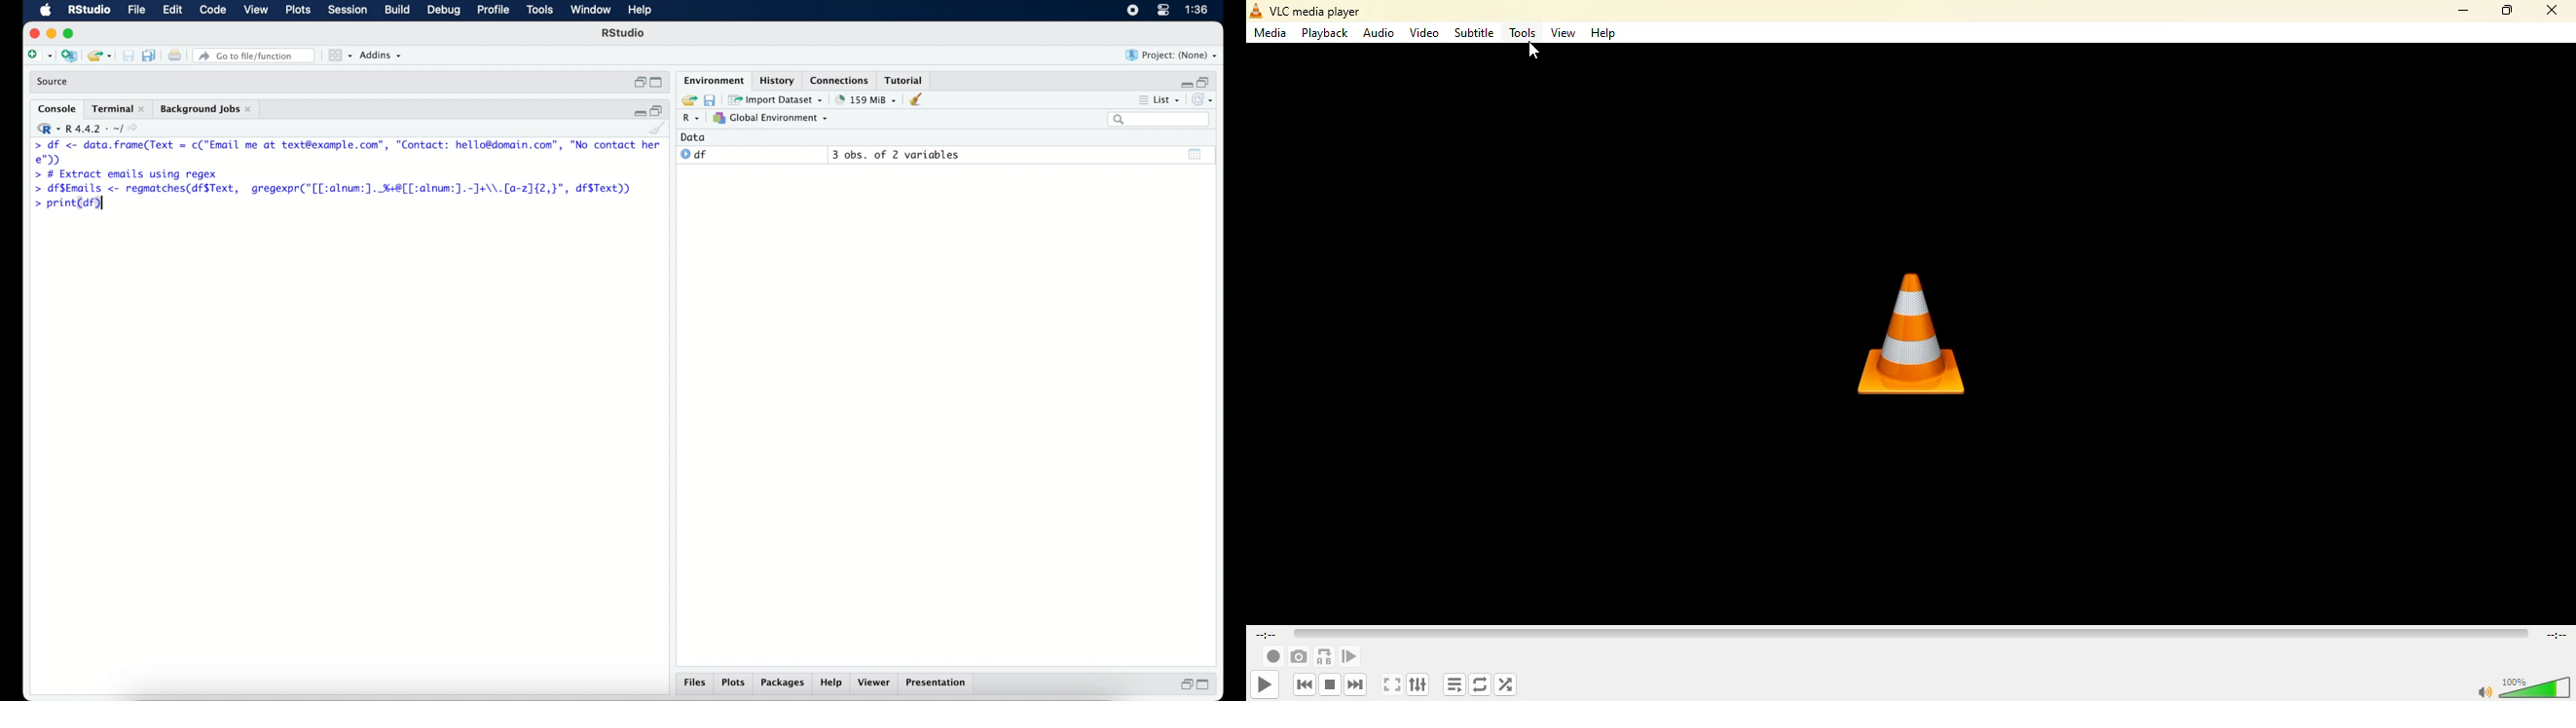  What do you see at coordinates (1132, 10) in the screenshot?
I see `screen recorder icon` at bounding box center [1132, 10].